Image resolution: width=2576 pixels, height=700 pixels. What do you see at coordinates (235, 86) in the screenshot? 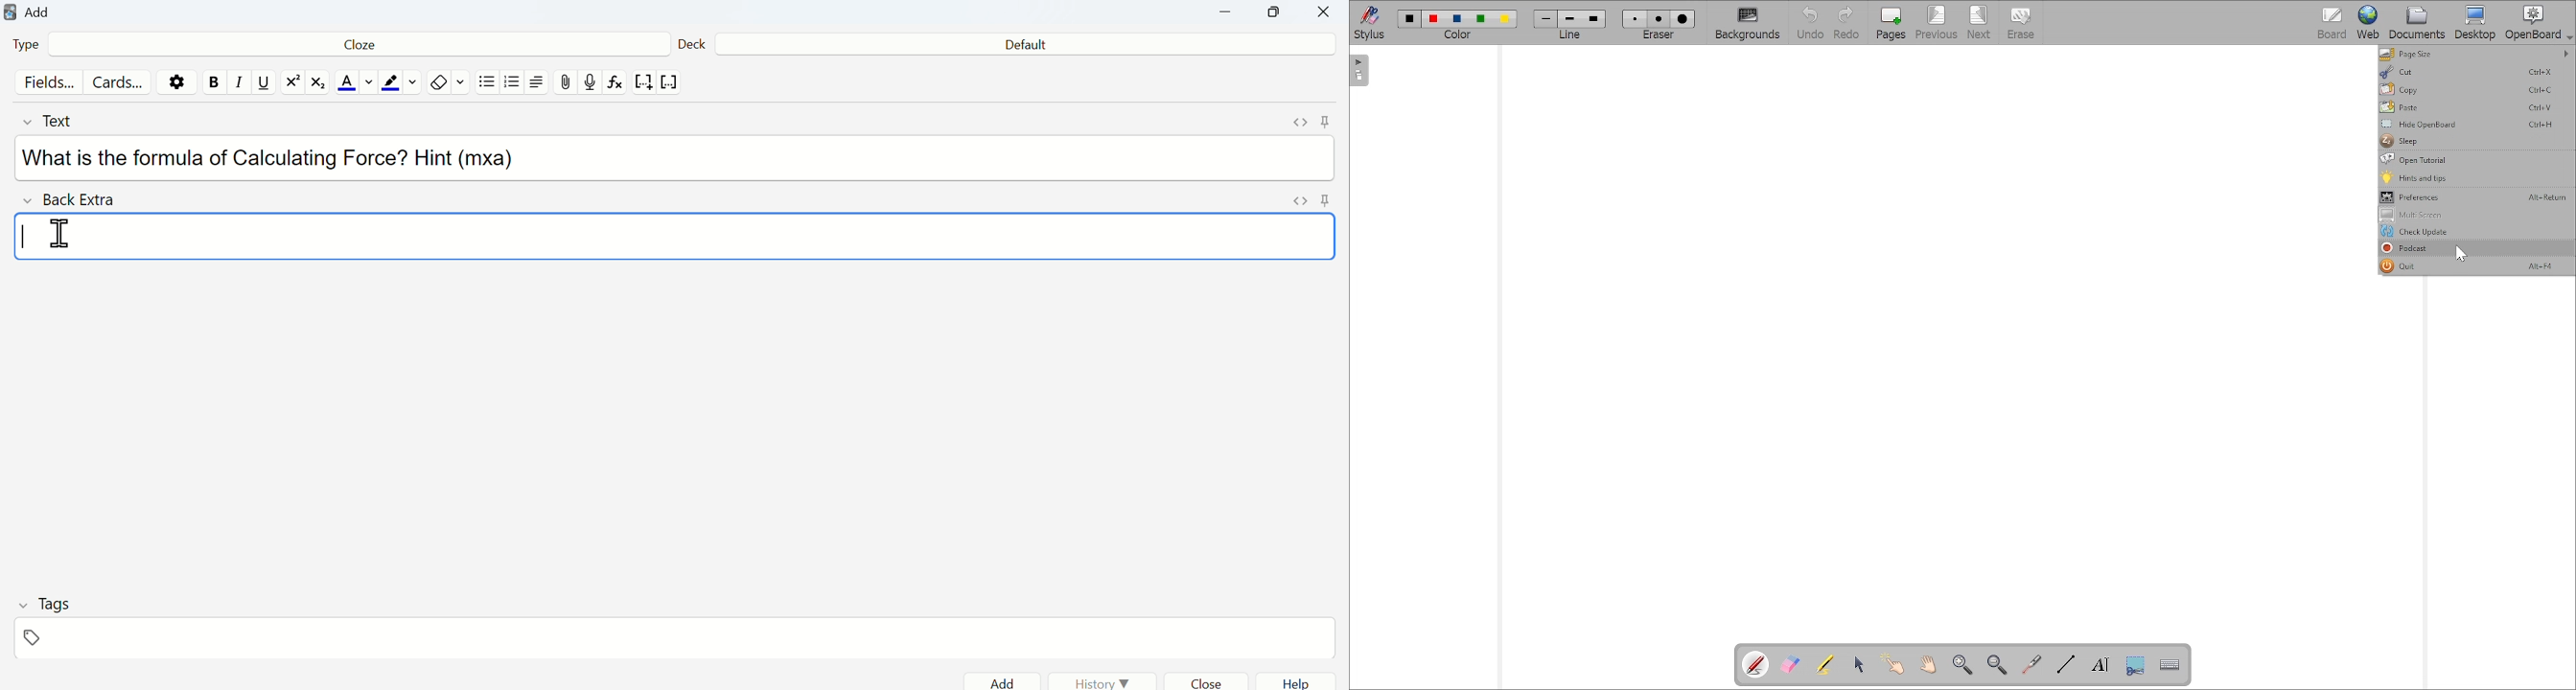
I see `Italics` at bounding box center [235, 86].